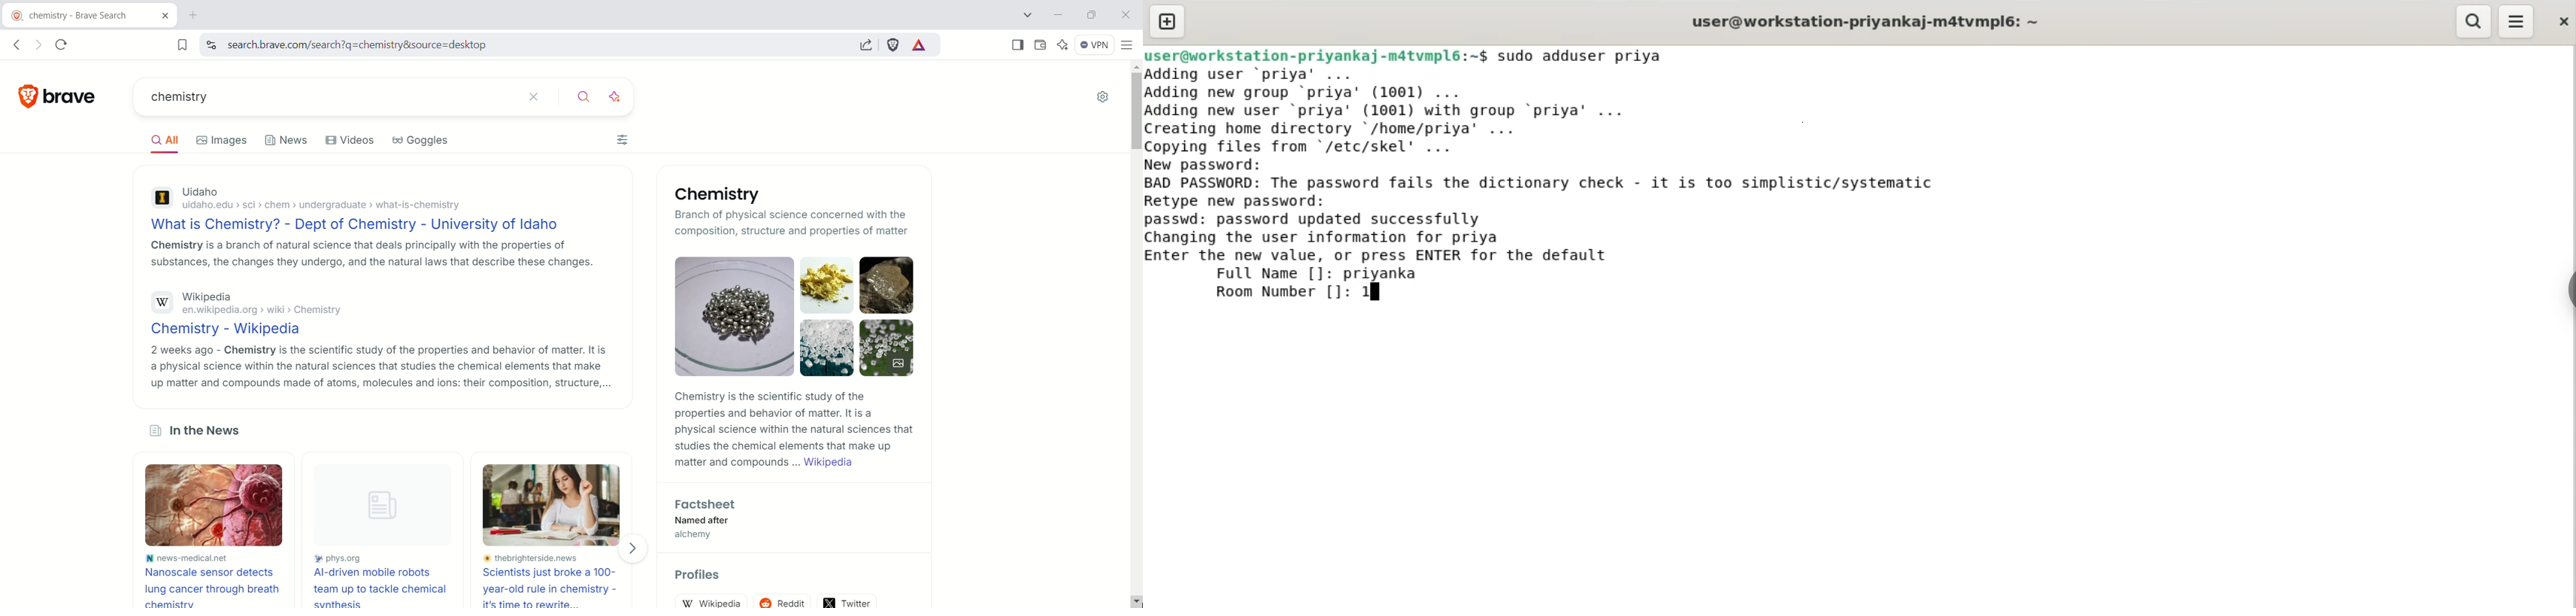 The width and height of the screenshot is (2576, 616). Describe the element at coordinates (1132, 600) in the screenshot. I see `cursor` at that location.